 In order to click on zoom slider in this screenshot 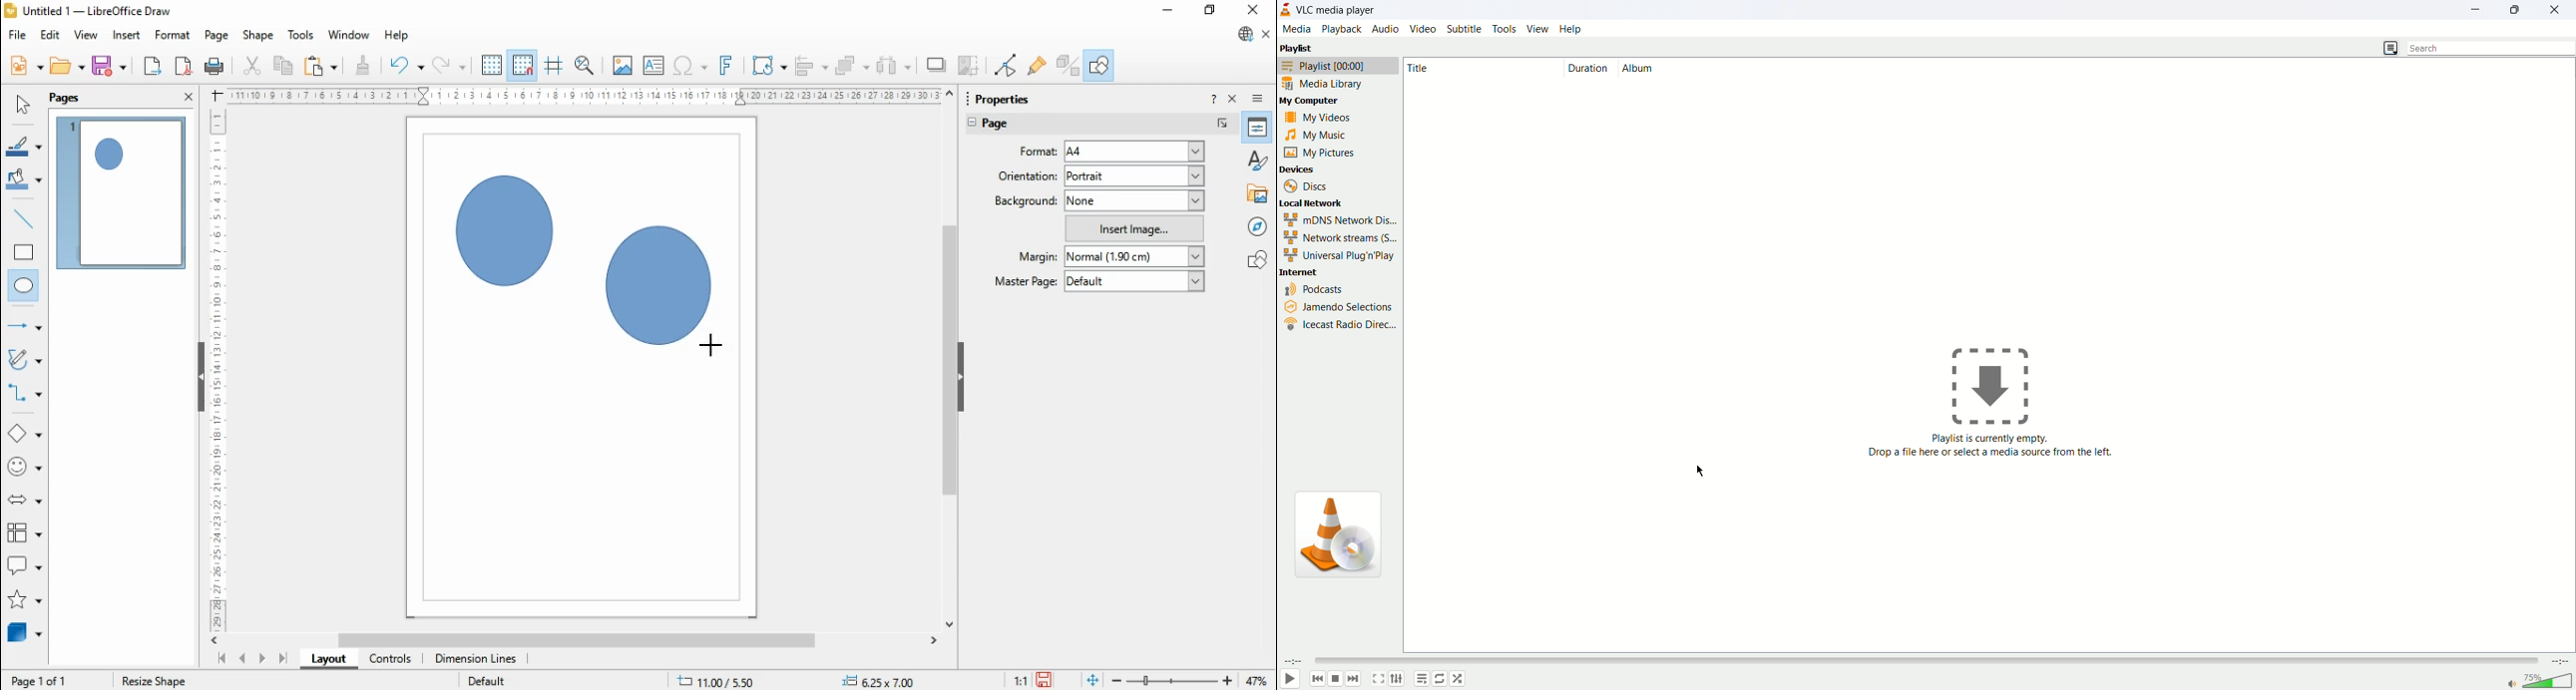, I will do `click(1172, 681)`.